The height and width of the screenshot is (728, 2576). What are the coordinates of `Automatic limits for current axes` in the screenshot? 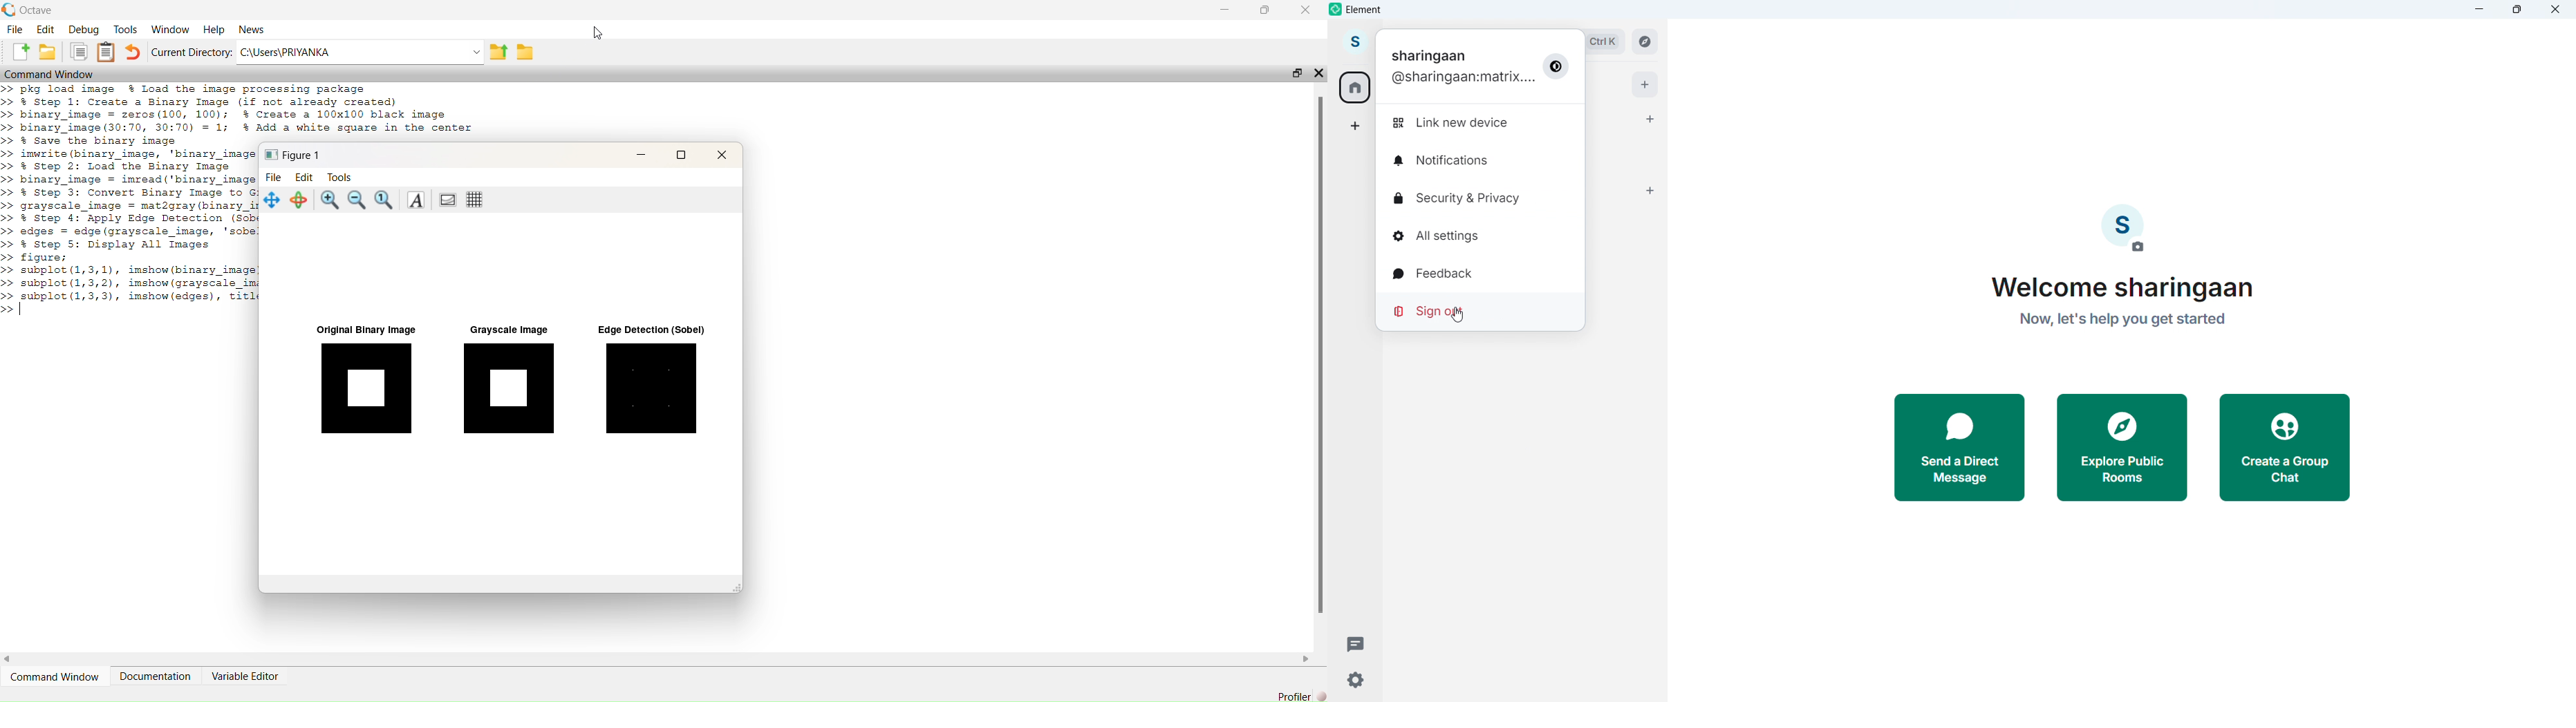 It's located at (385, 200).